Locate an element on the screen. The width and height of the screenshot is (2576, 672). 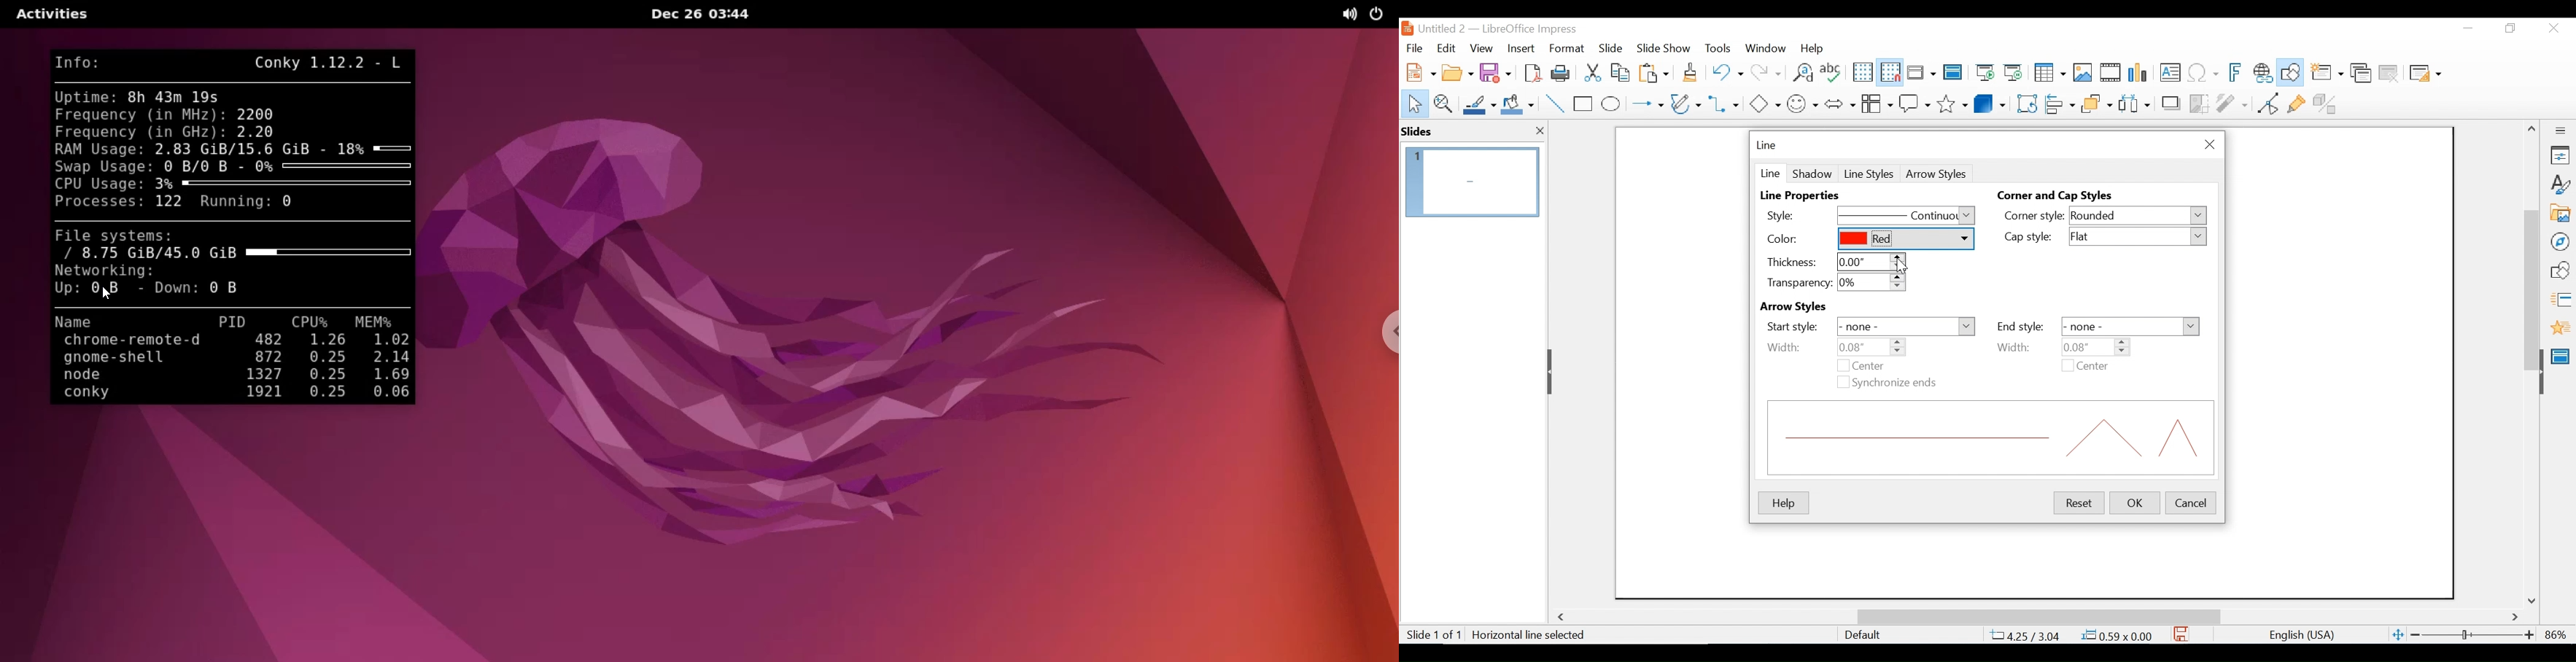
Center is located at coordinates (2092, 367).